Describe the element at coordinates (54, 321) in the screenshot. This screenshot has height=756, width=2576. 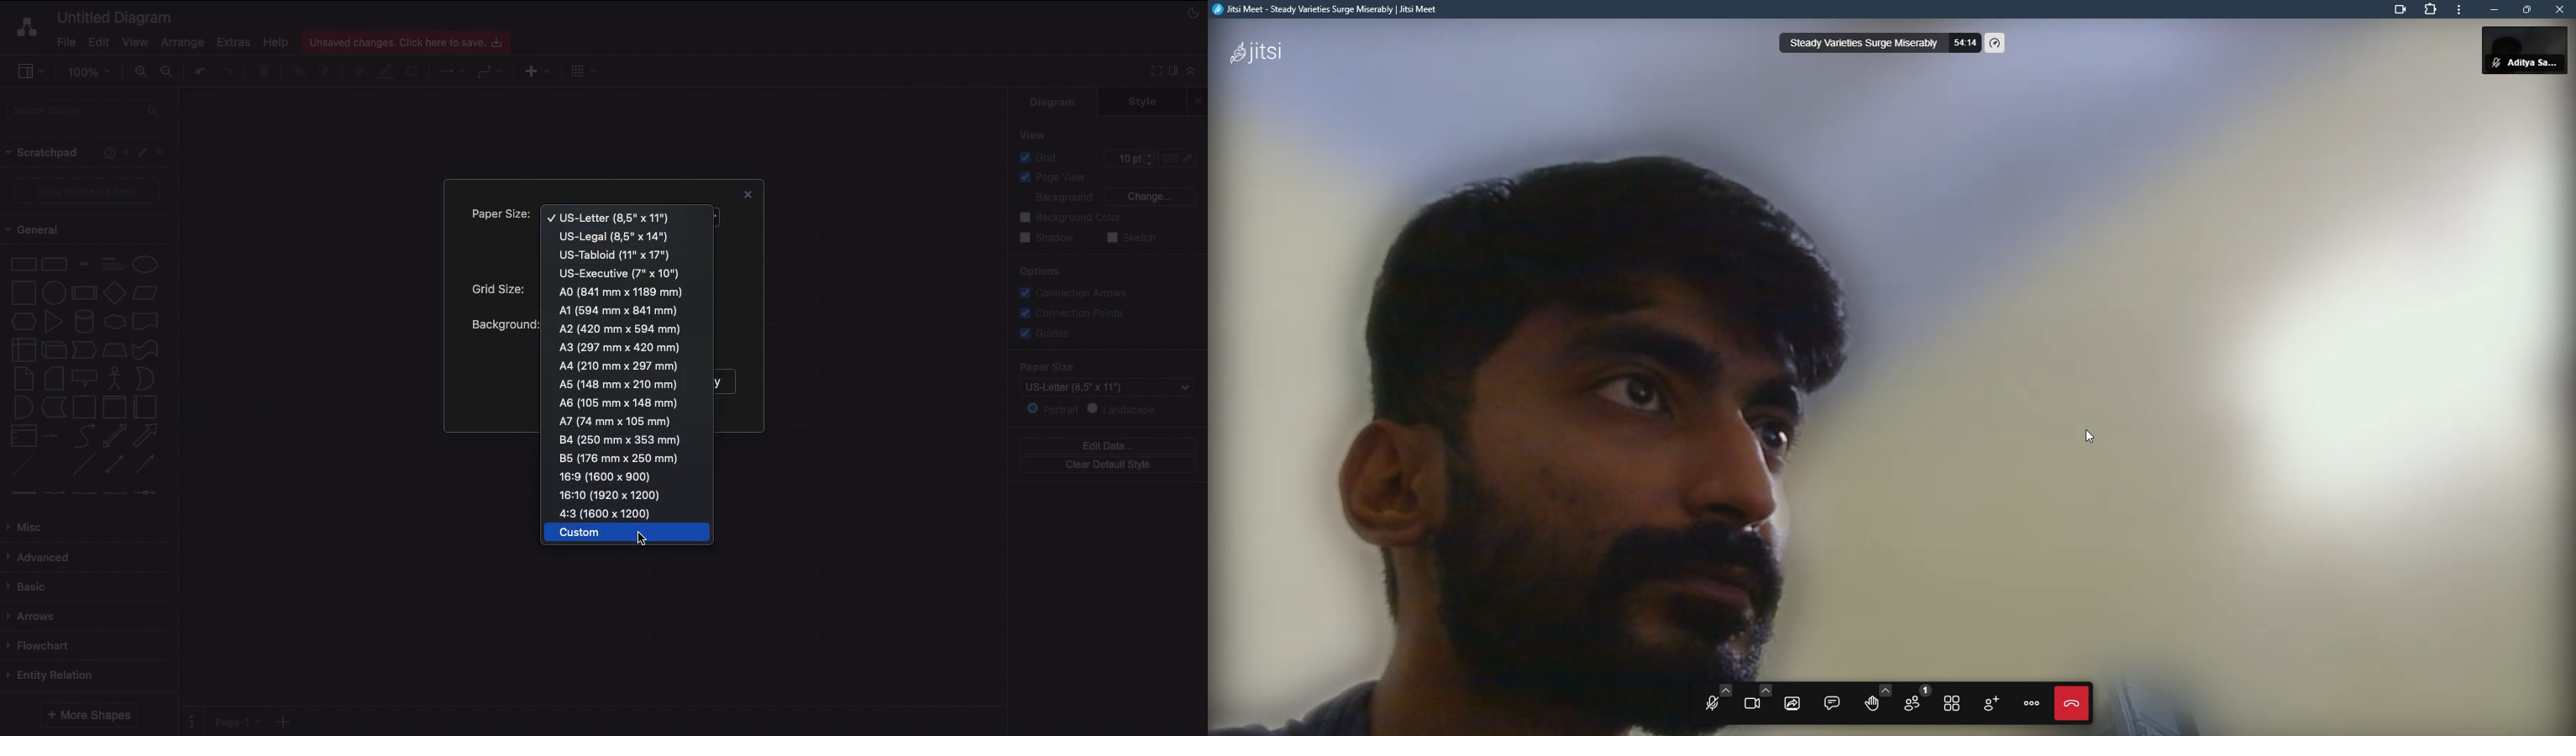
I see `Triangle` at that location.